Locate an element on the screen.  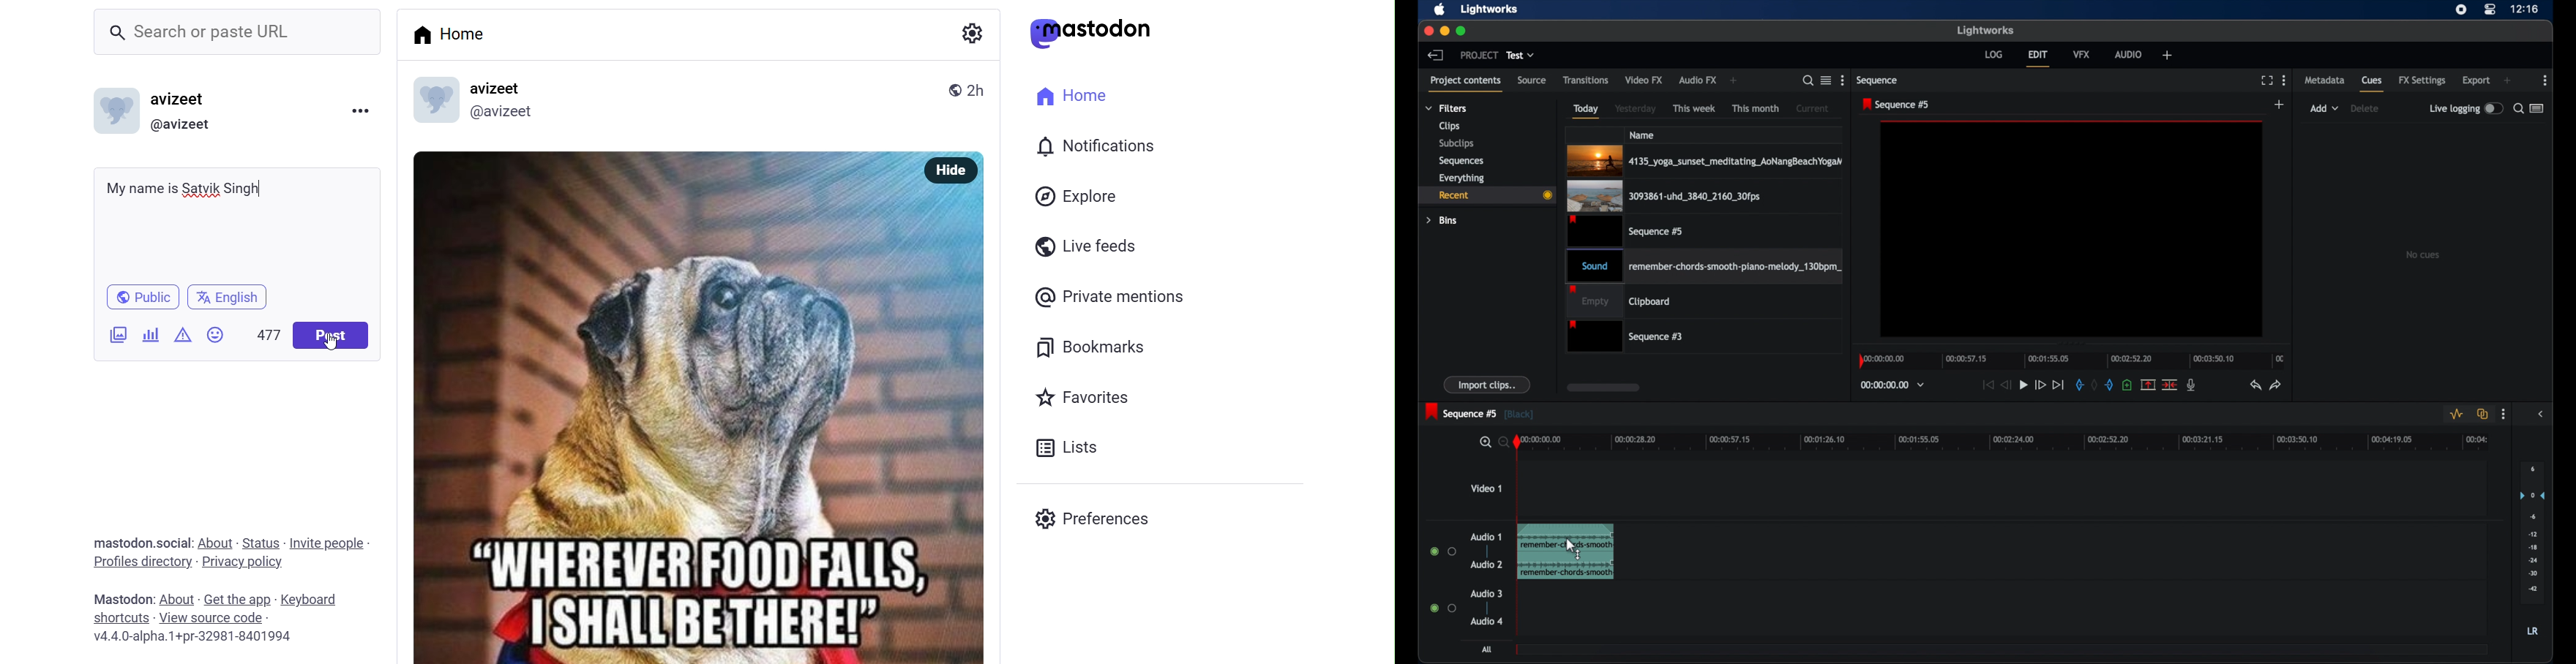
emoji is located at coordinates (215, 334).